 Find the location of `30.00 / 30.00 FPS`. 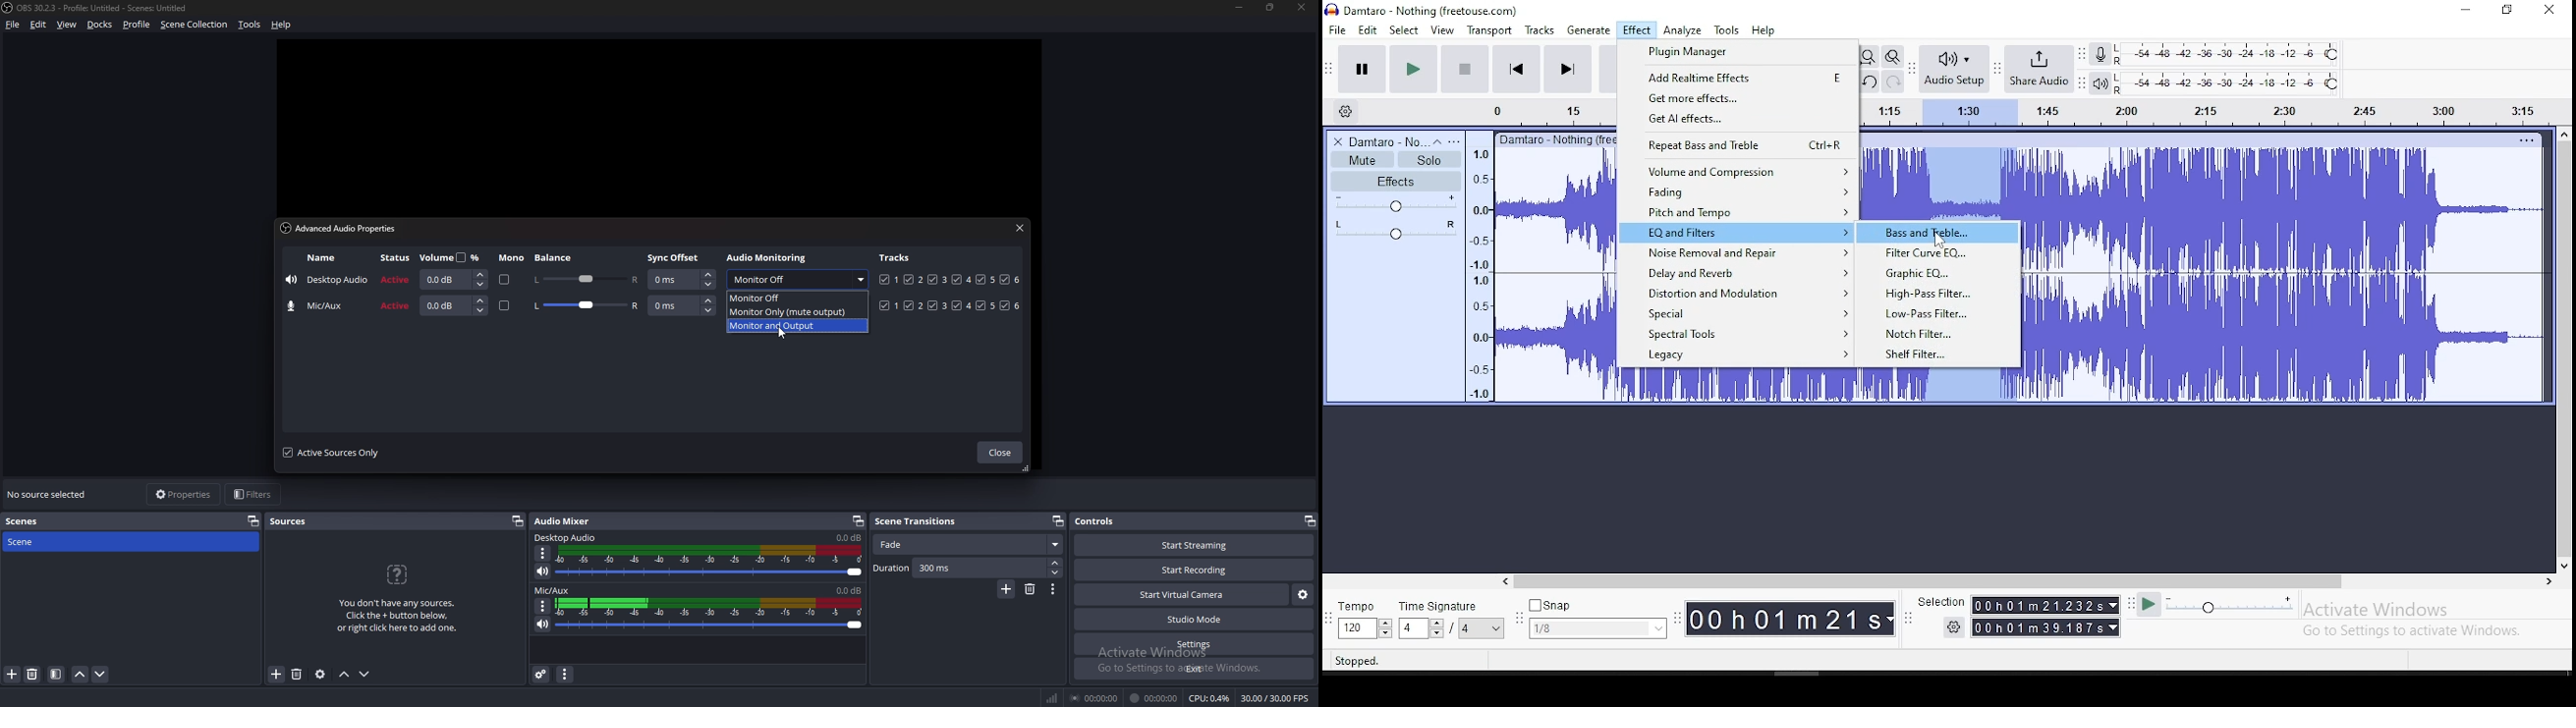

30.00 / 30.00 FPS is located at coordinates (1274, 698).